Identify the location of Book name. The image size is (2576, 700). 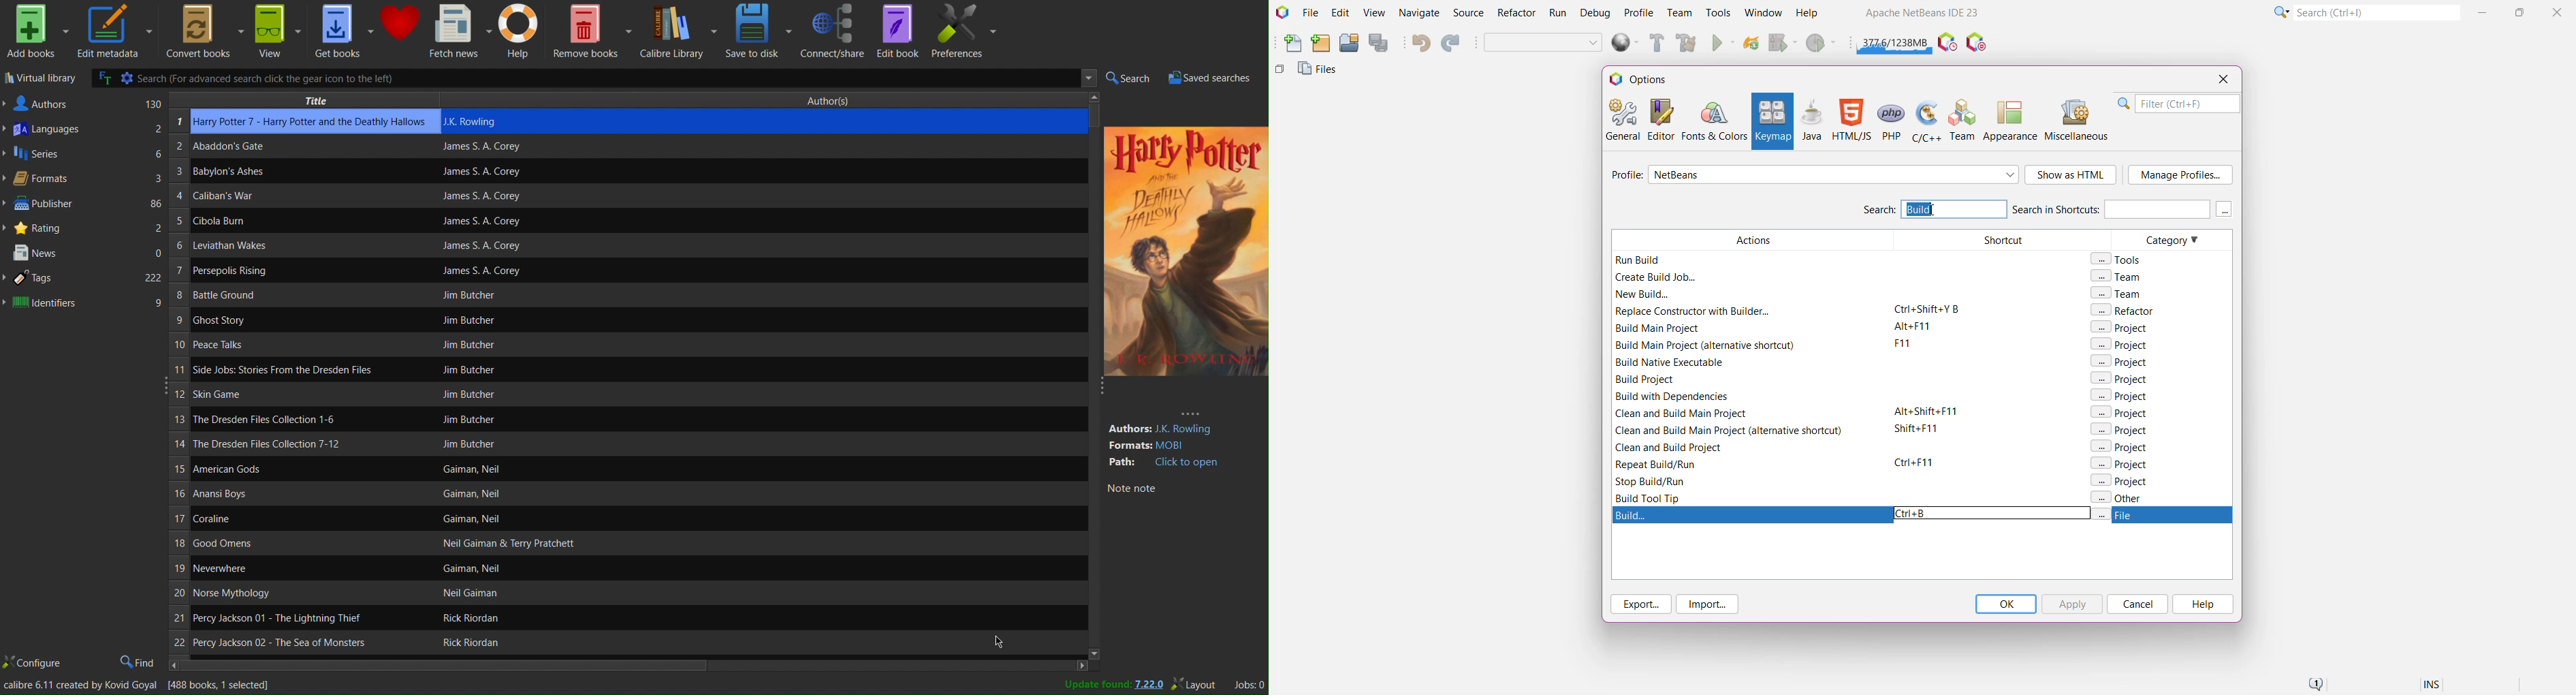
(278, 618).